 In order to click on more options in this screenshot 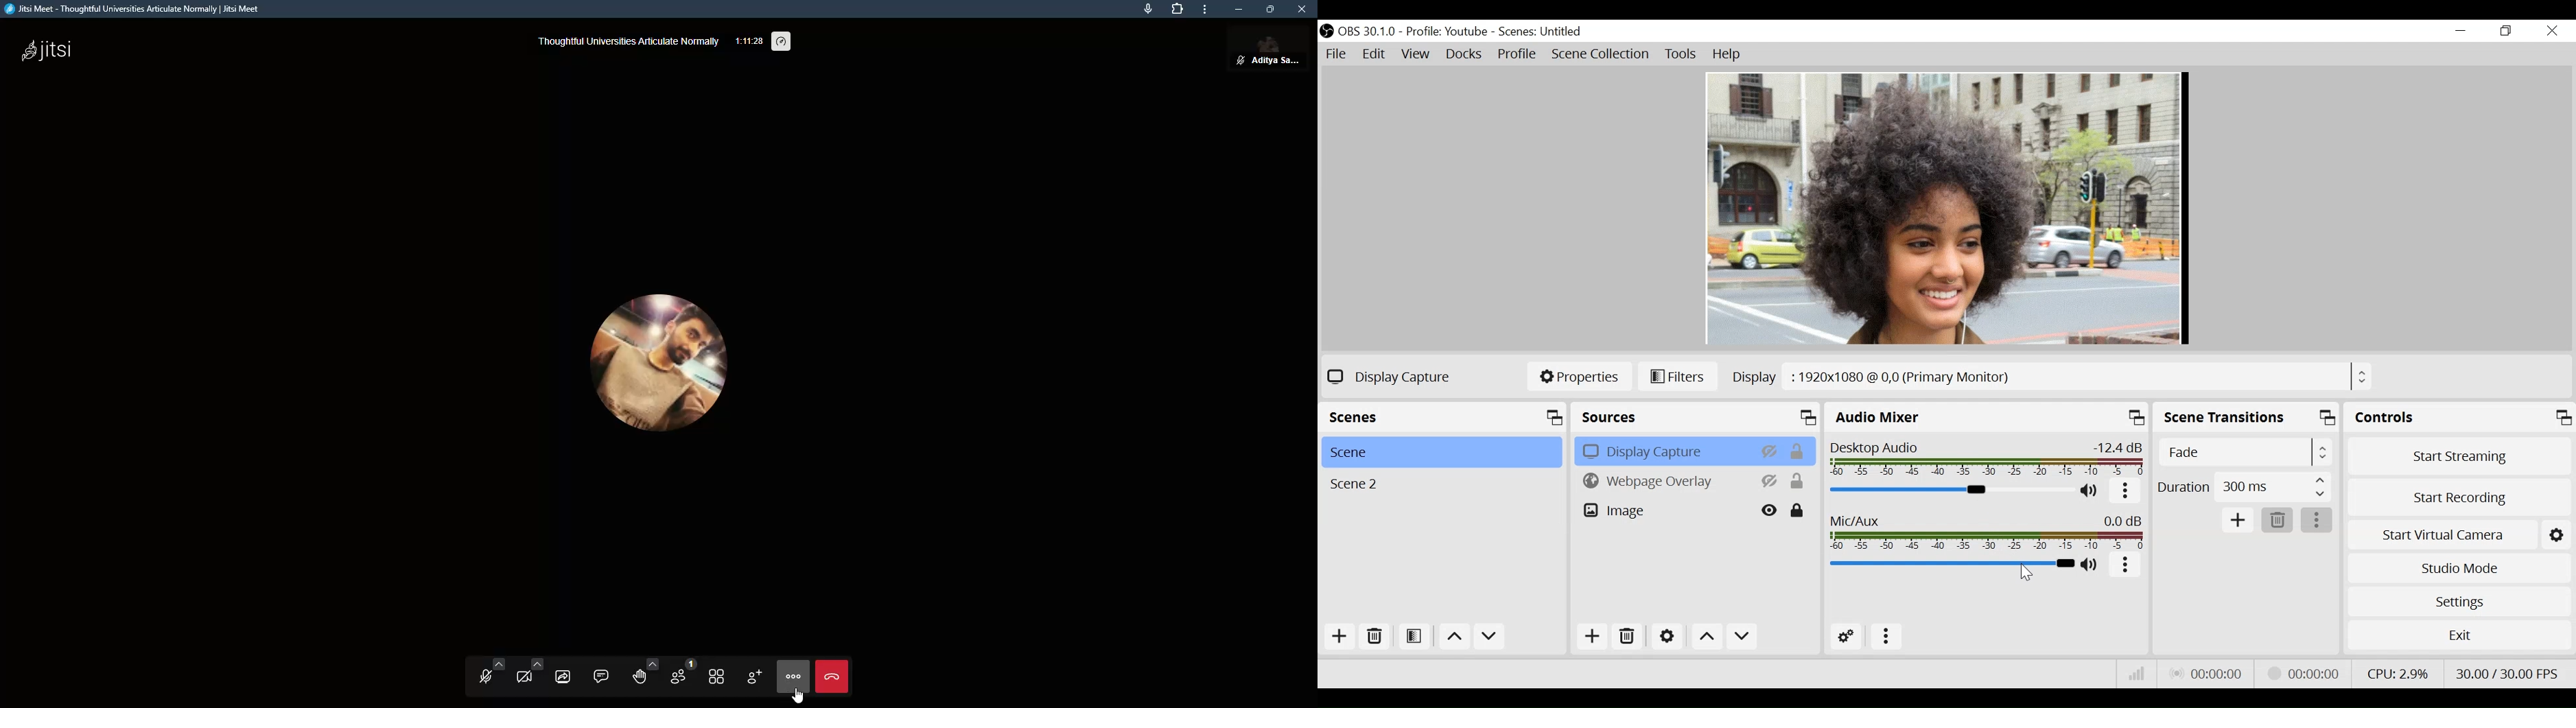, I will do `click(2316, 521)`.